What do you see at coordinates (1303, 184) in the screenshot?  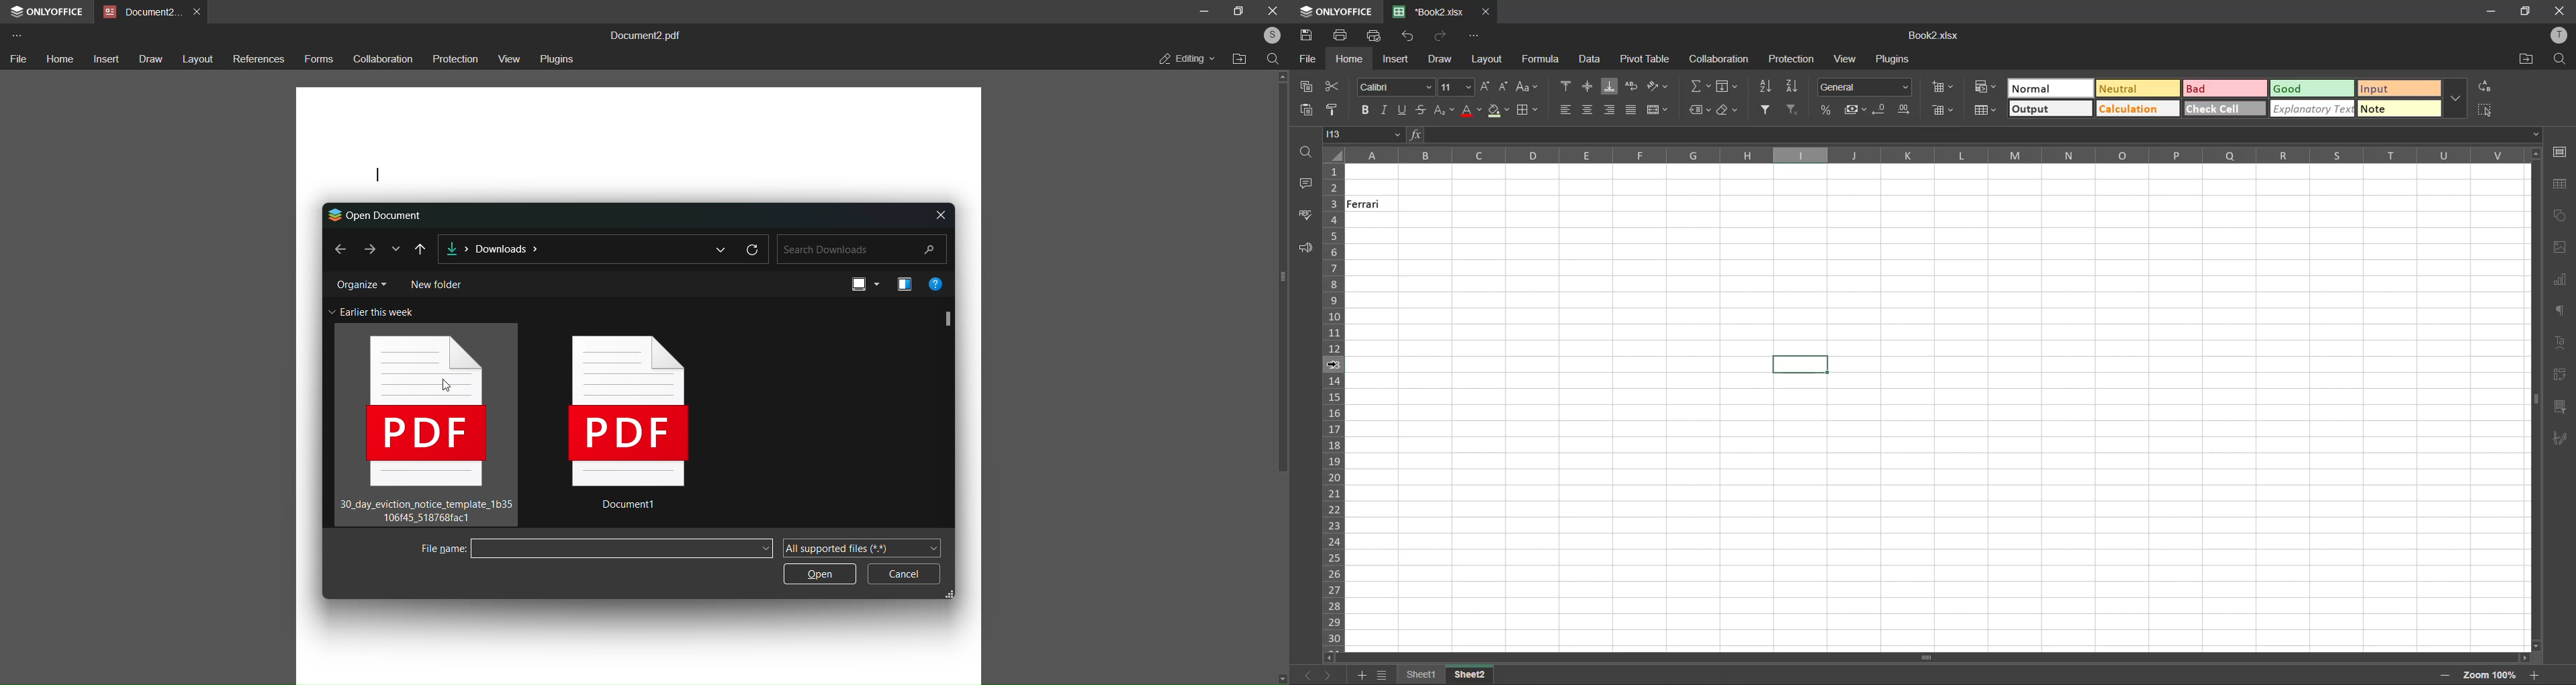 I see `comments` at bounding box center [1303, 184].